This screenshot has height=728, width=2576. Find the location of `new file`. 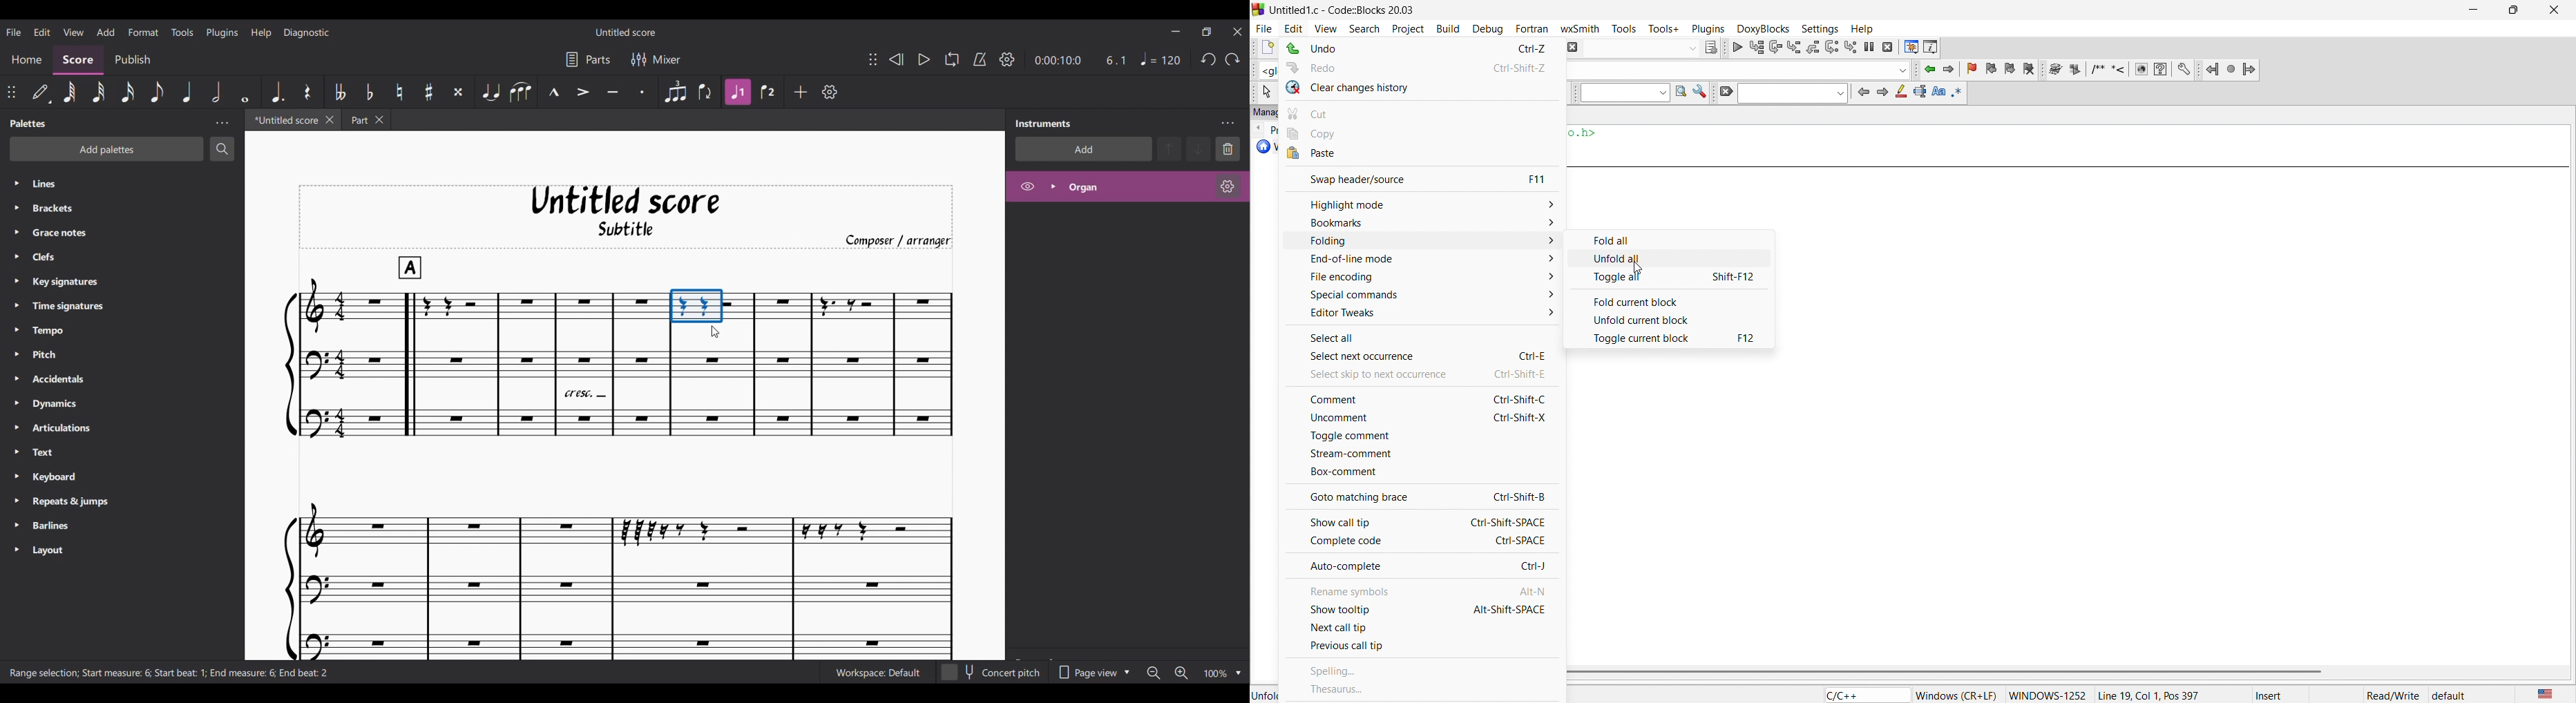

new file is located at coordinates (1262, 48).